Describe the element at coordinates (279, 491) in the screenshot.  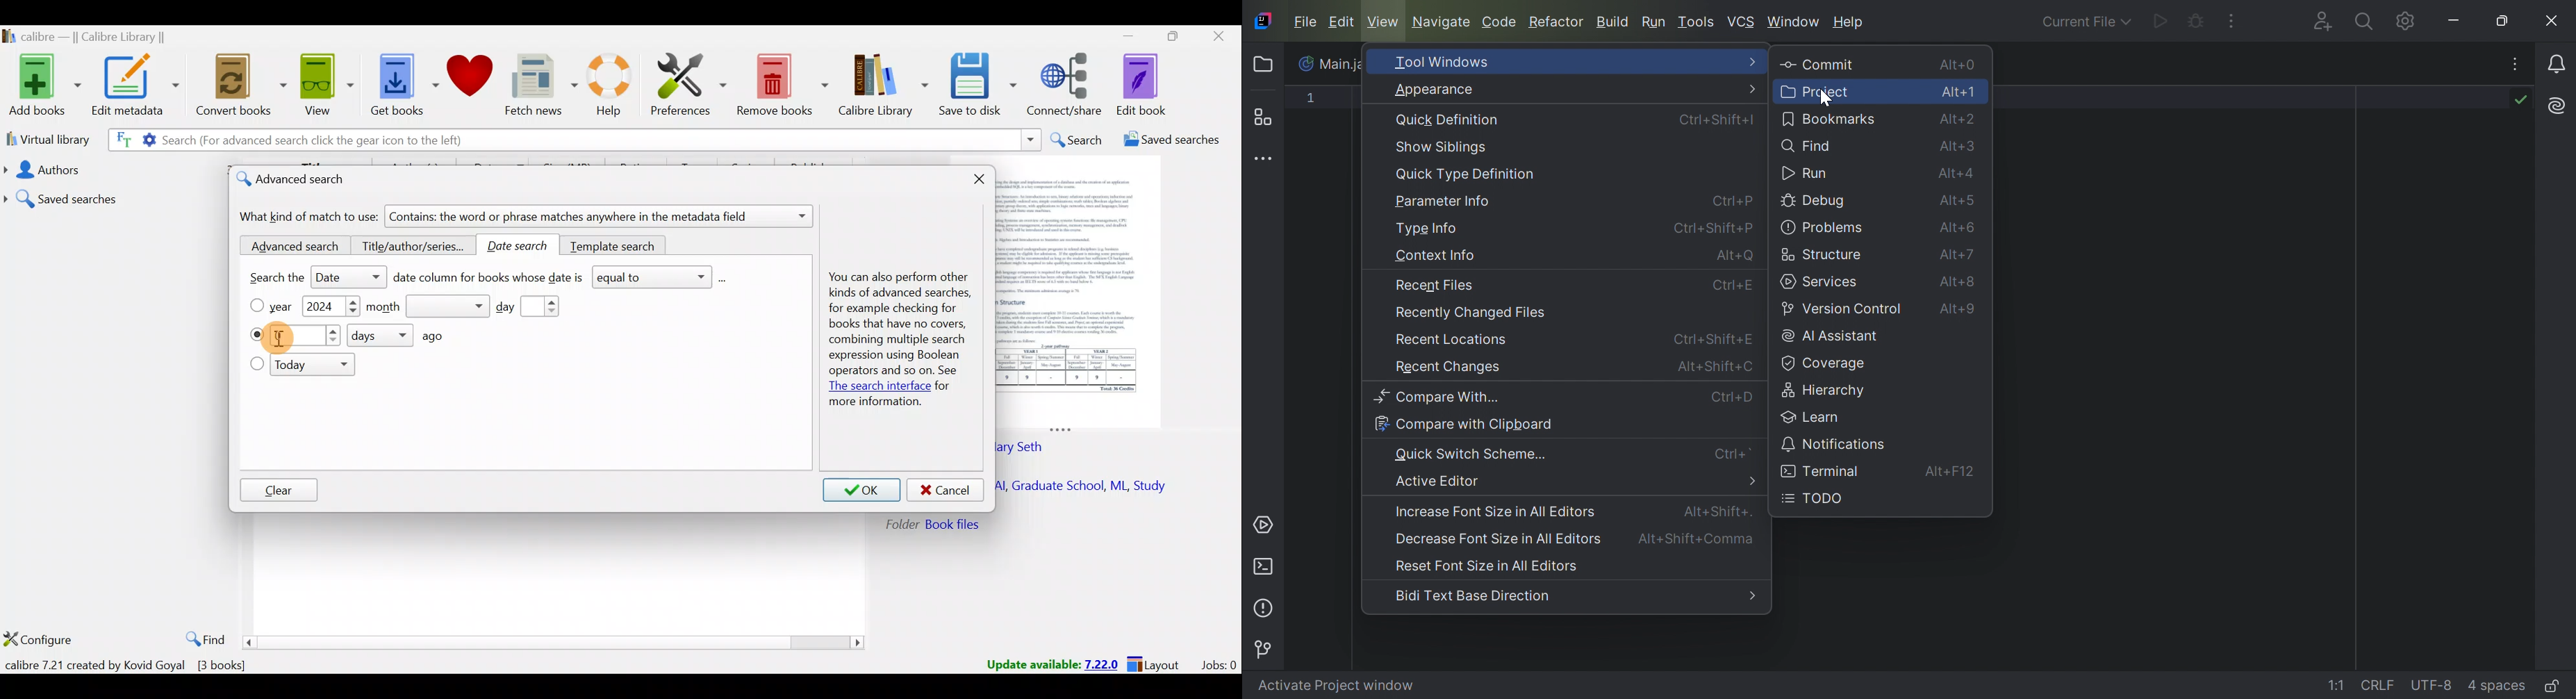
I see `Clear` at that location.